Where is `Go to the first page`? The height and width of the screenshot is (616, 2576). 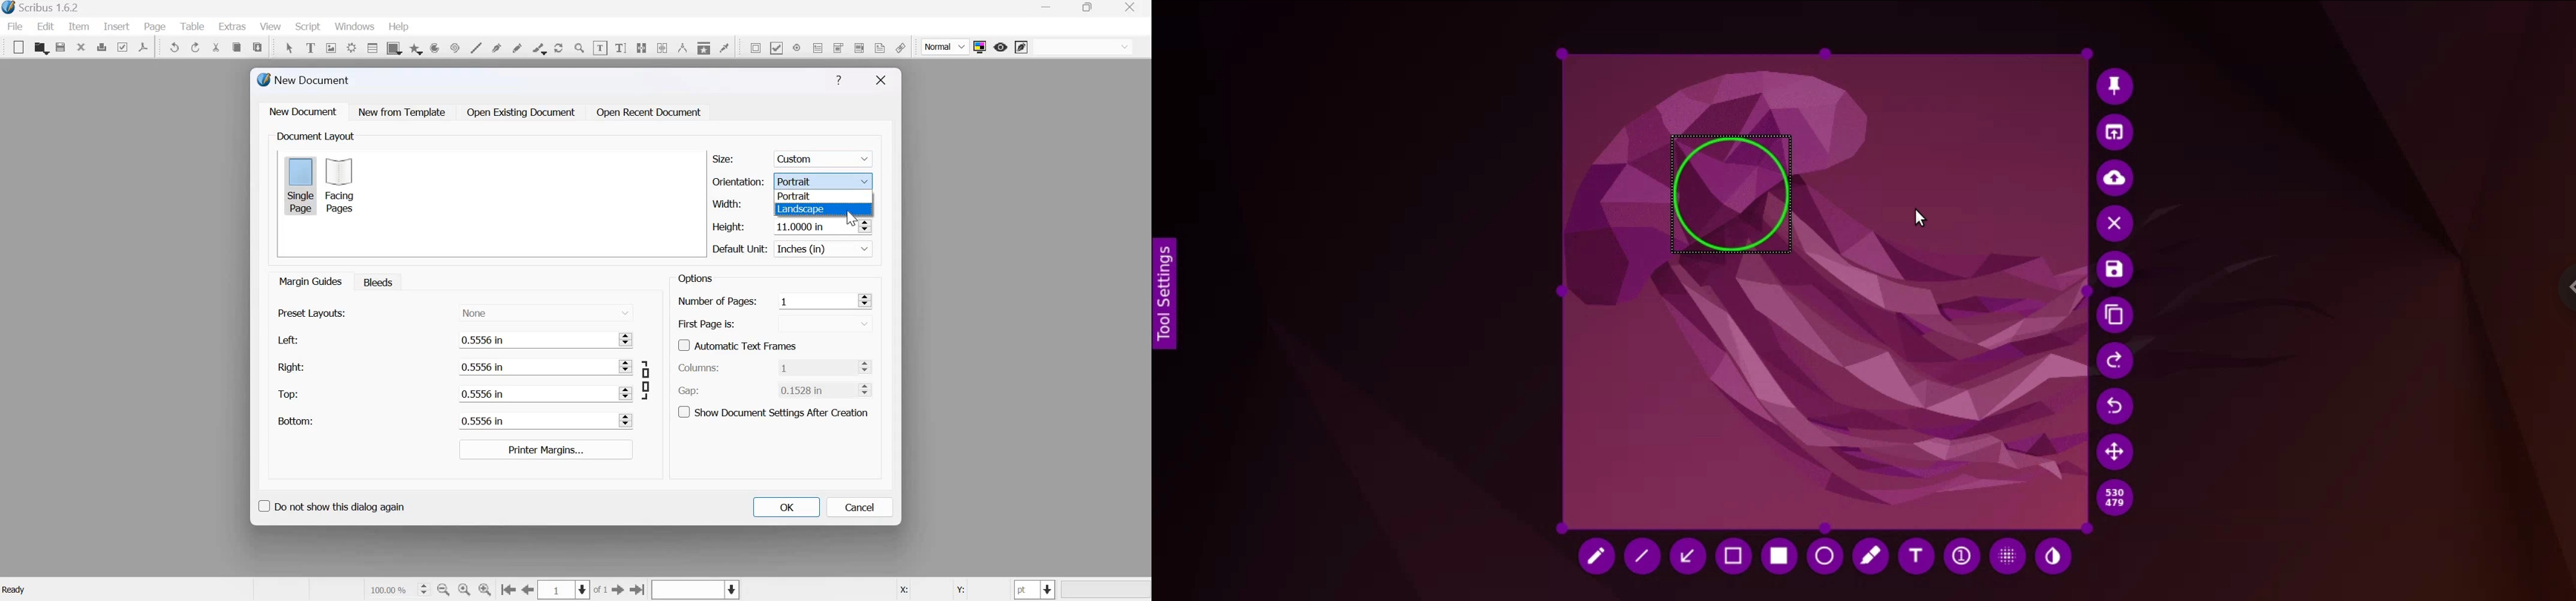
Go to the first page is located at coordinates (508, 590).